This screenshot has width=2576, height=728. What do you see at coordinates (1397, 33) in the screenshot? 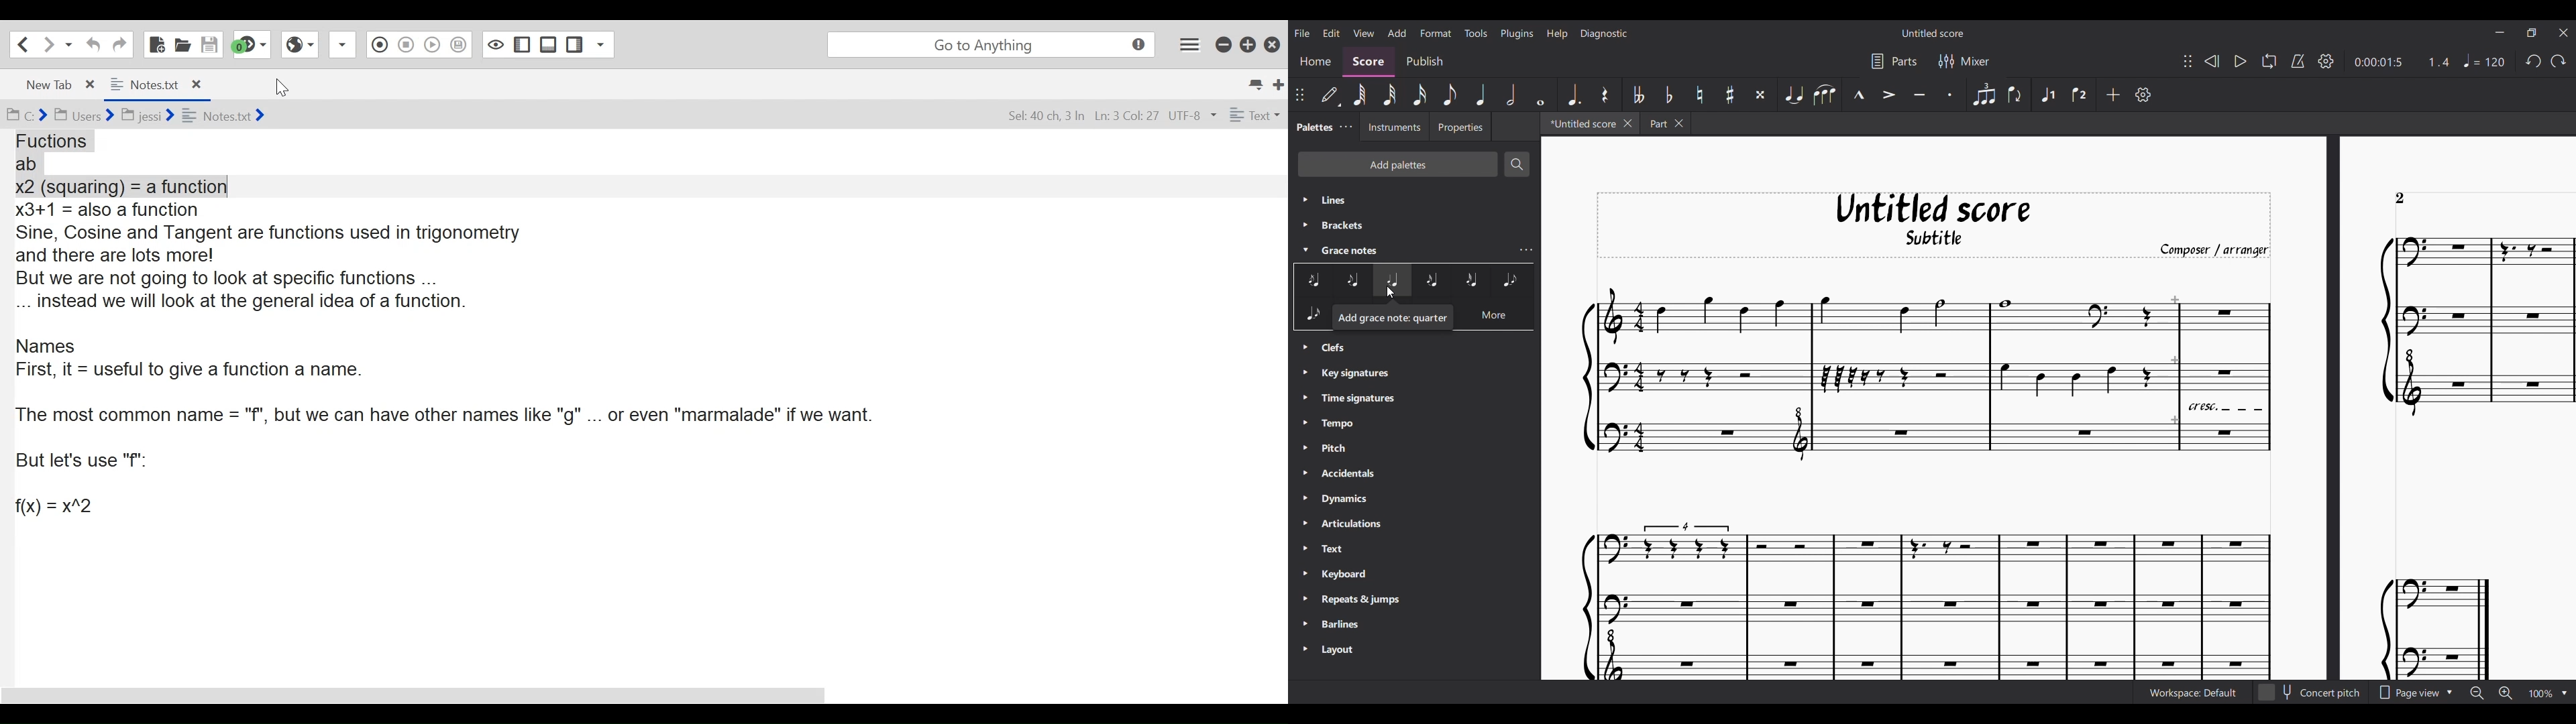
I see `Add menu` at bounding box center [1397, 33].